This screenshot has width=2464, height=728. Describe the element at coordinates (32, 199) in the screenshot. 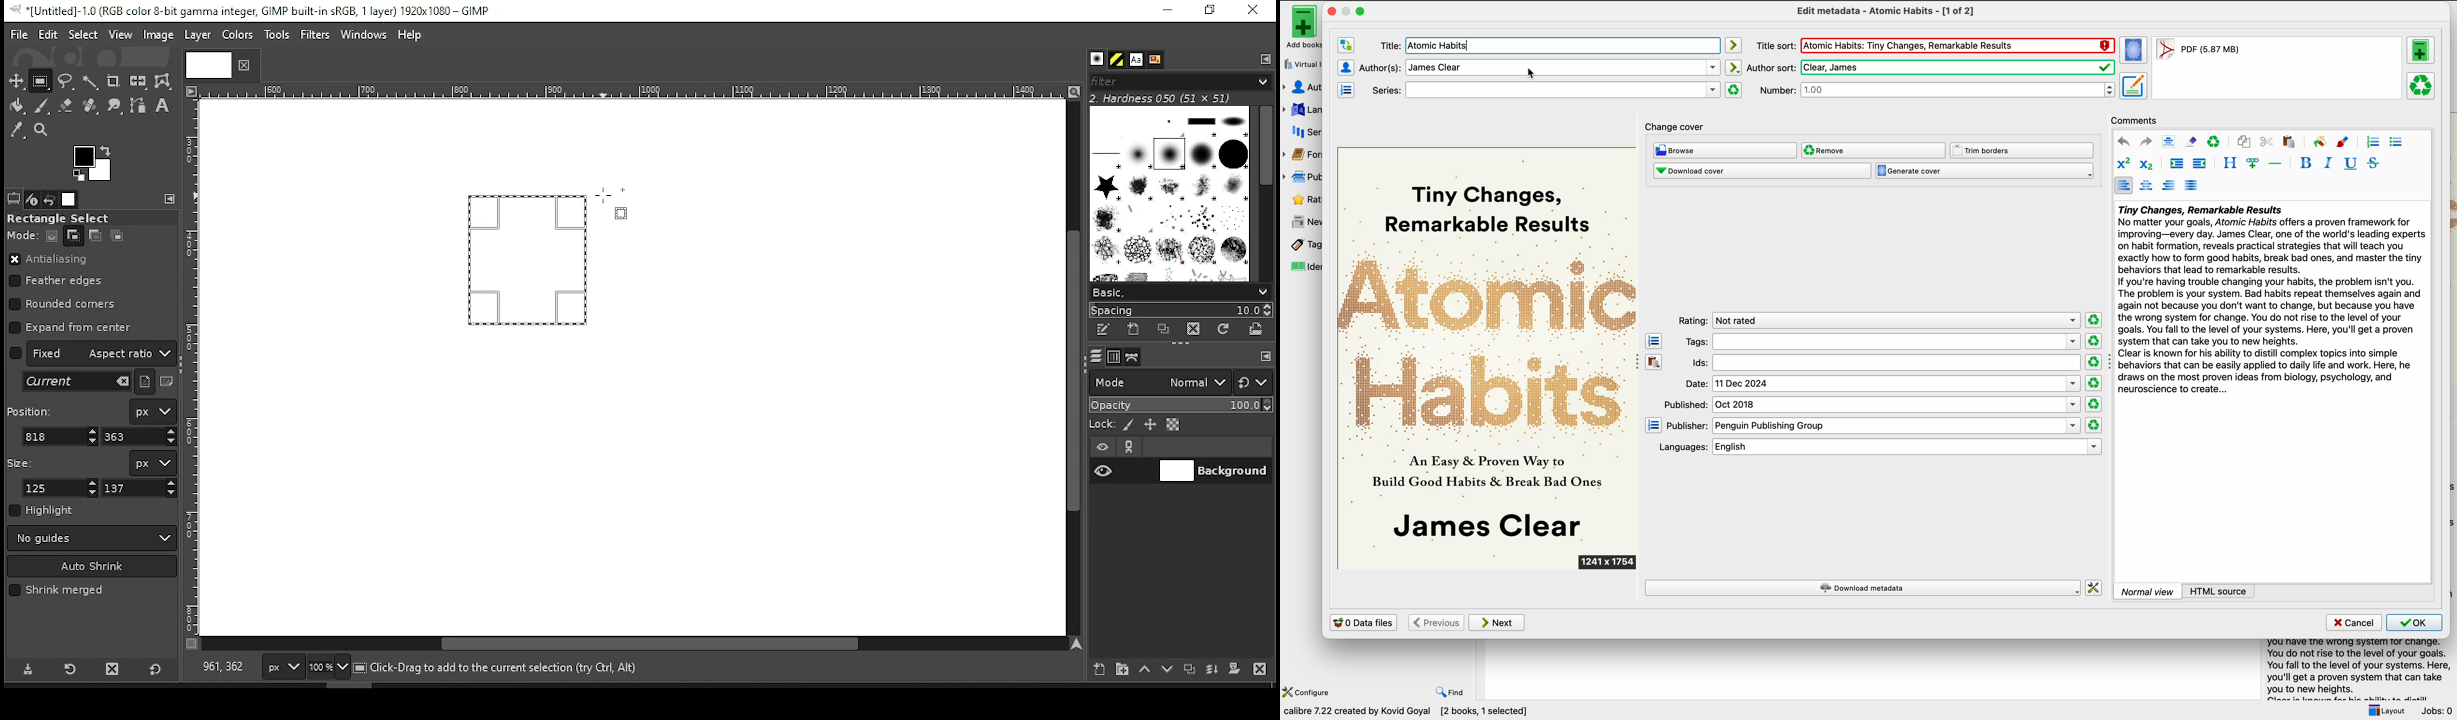

I see `device status` at that location.